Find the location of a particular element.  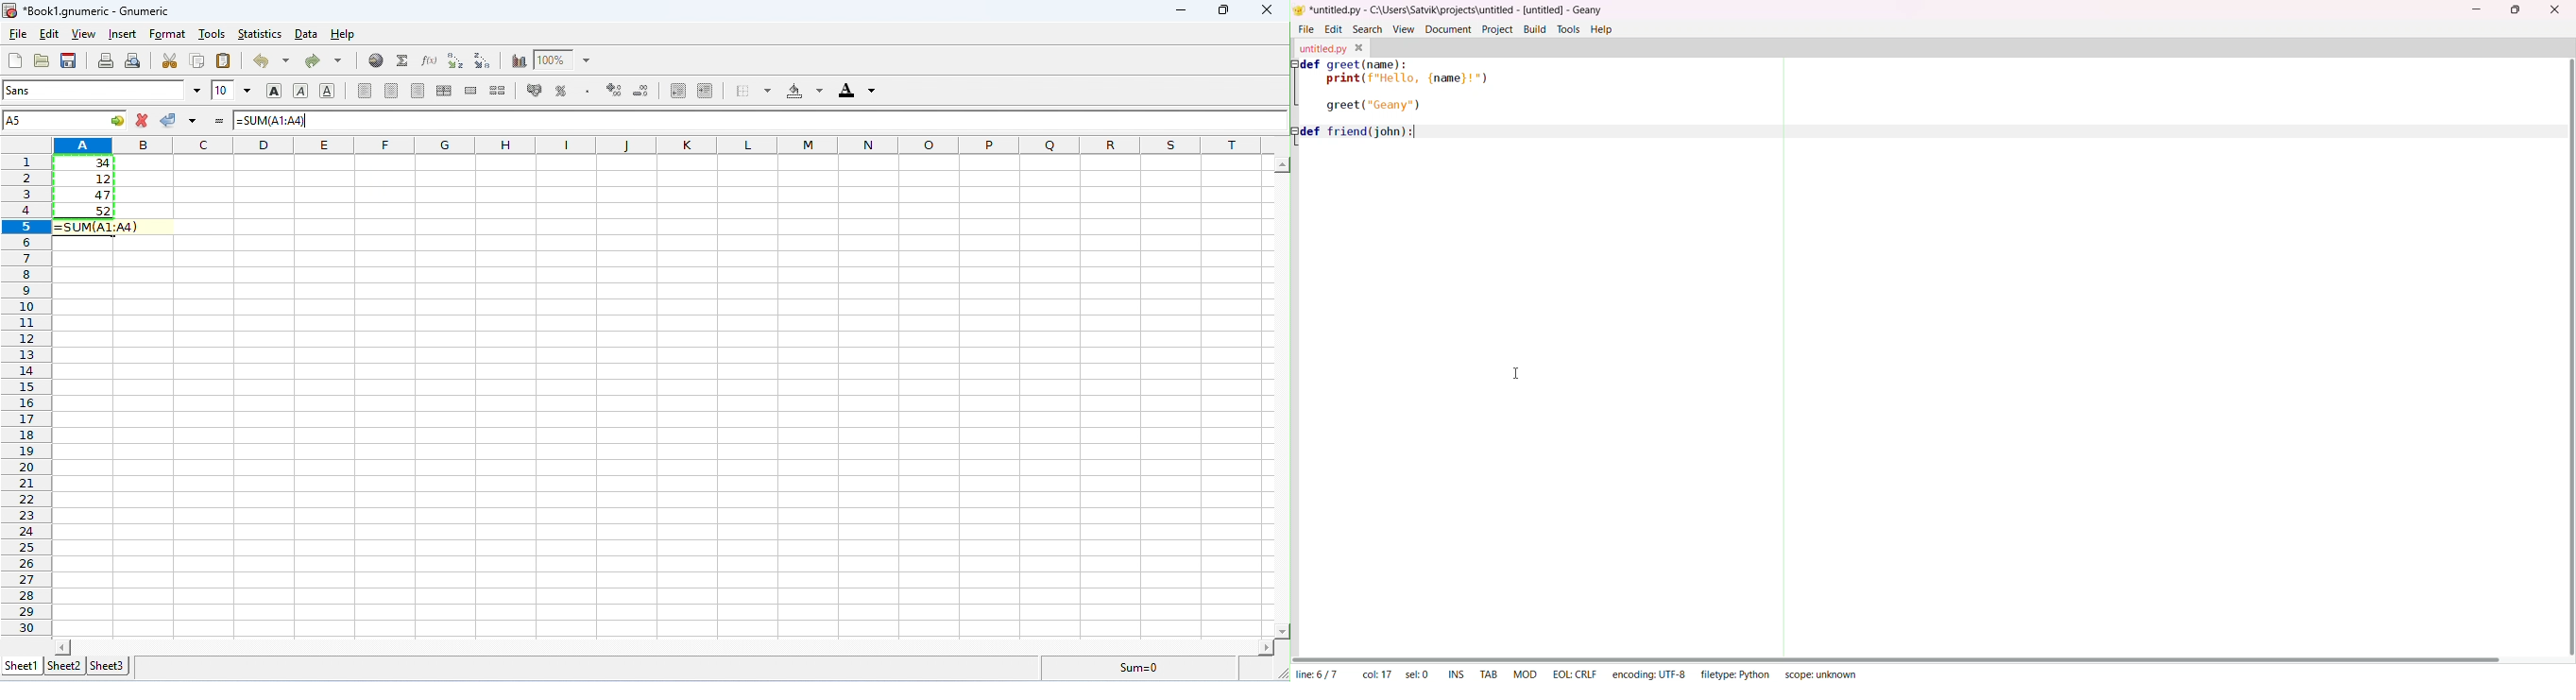

row numbers is located at coordinates (26, 396).